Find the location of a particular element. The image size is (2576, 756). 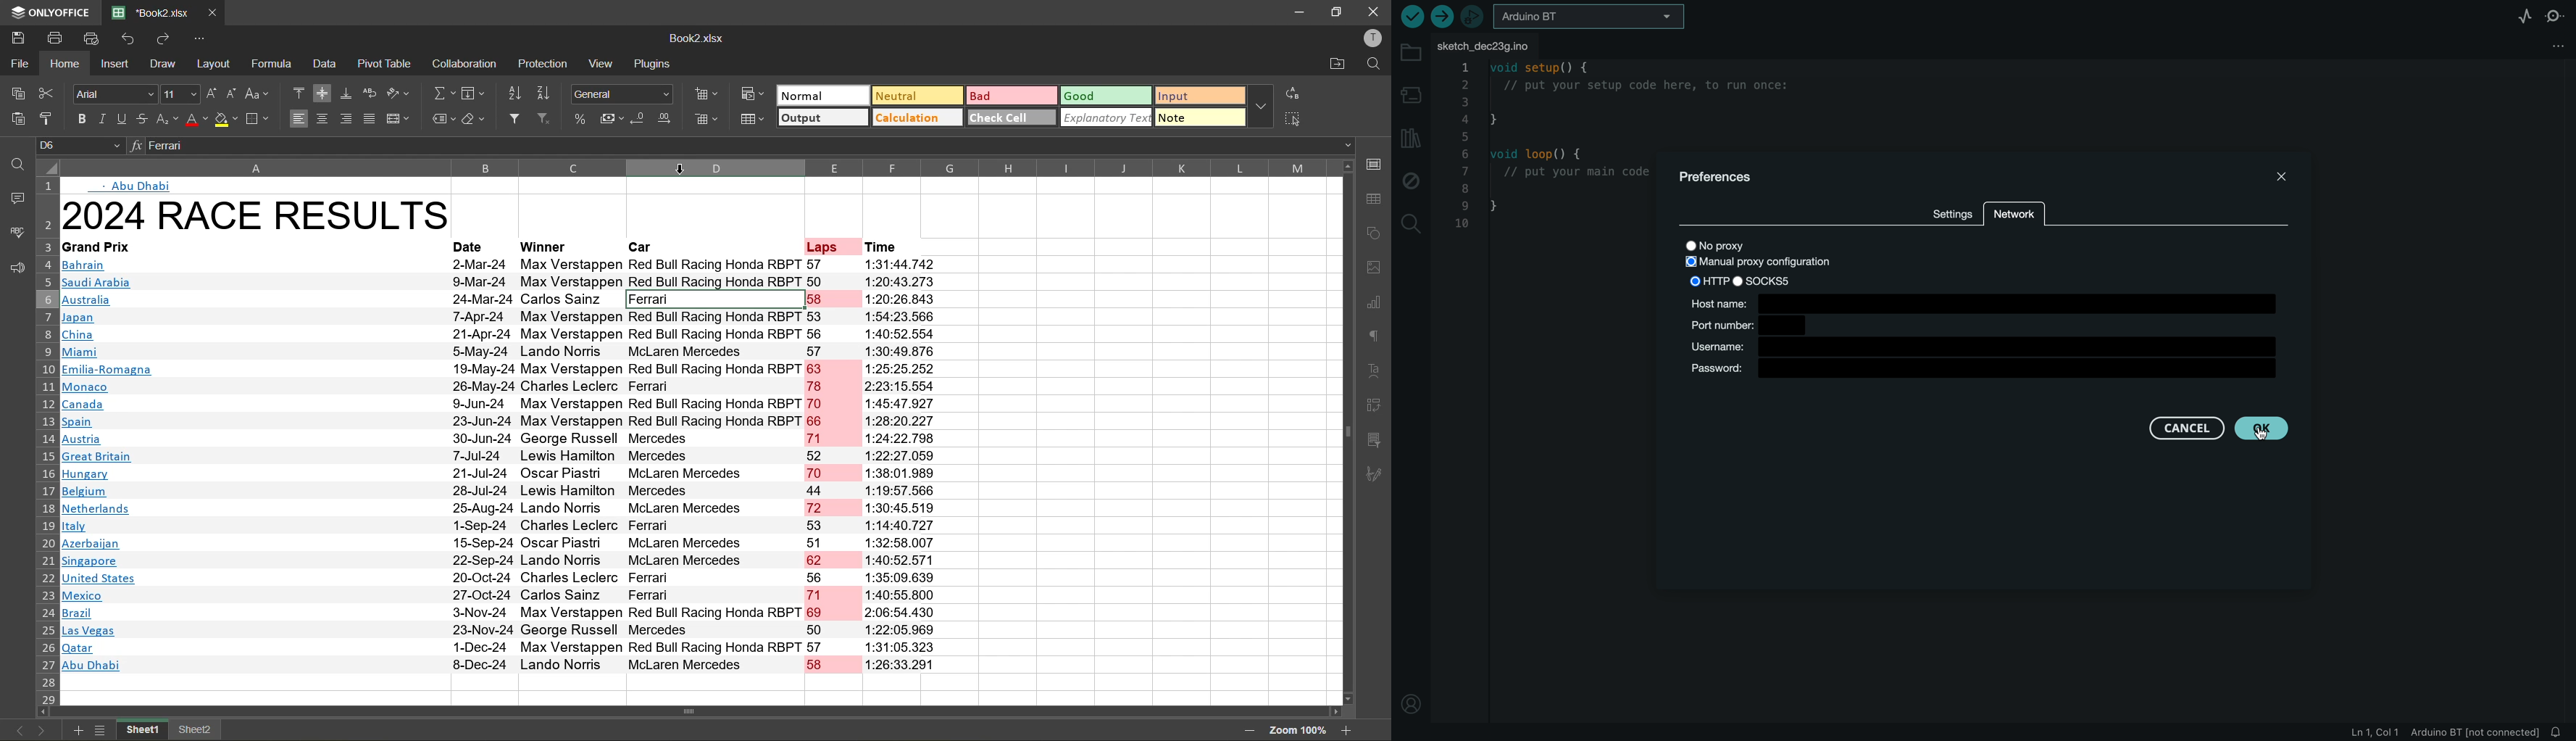

sheet2 is located at coordinates (196, 731).